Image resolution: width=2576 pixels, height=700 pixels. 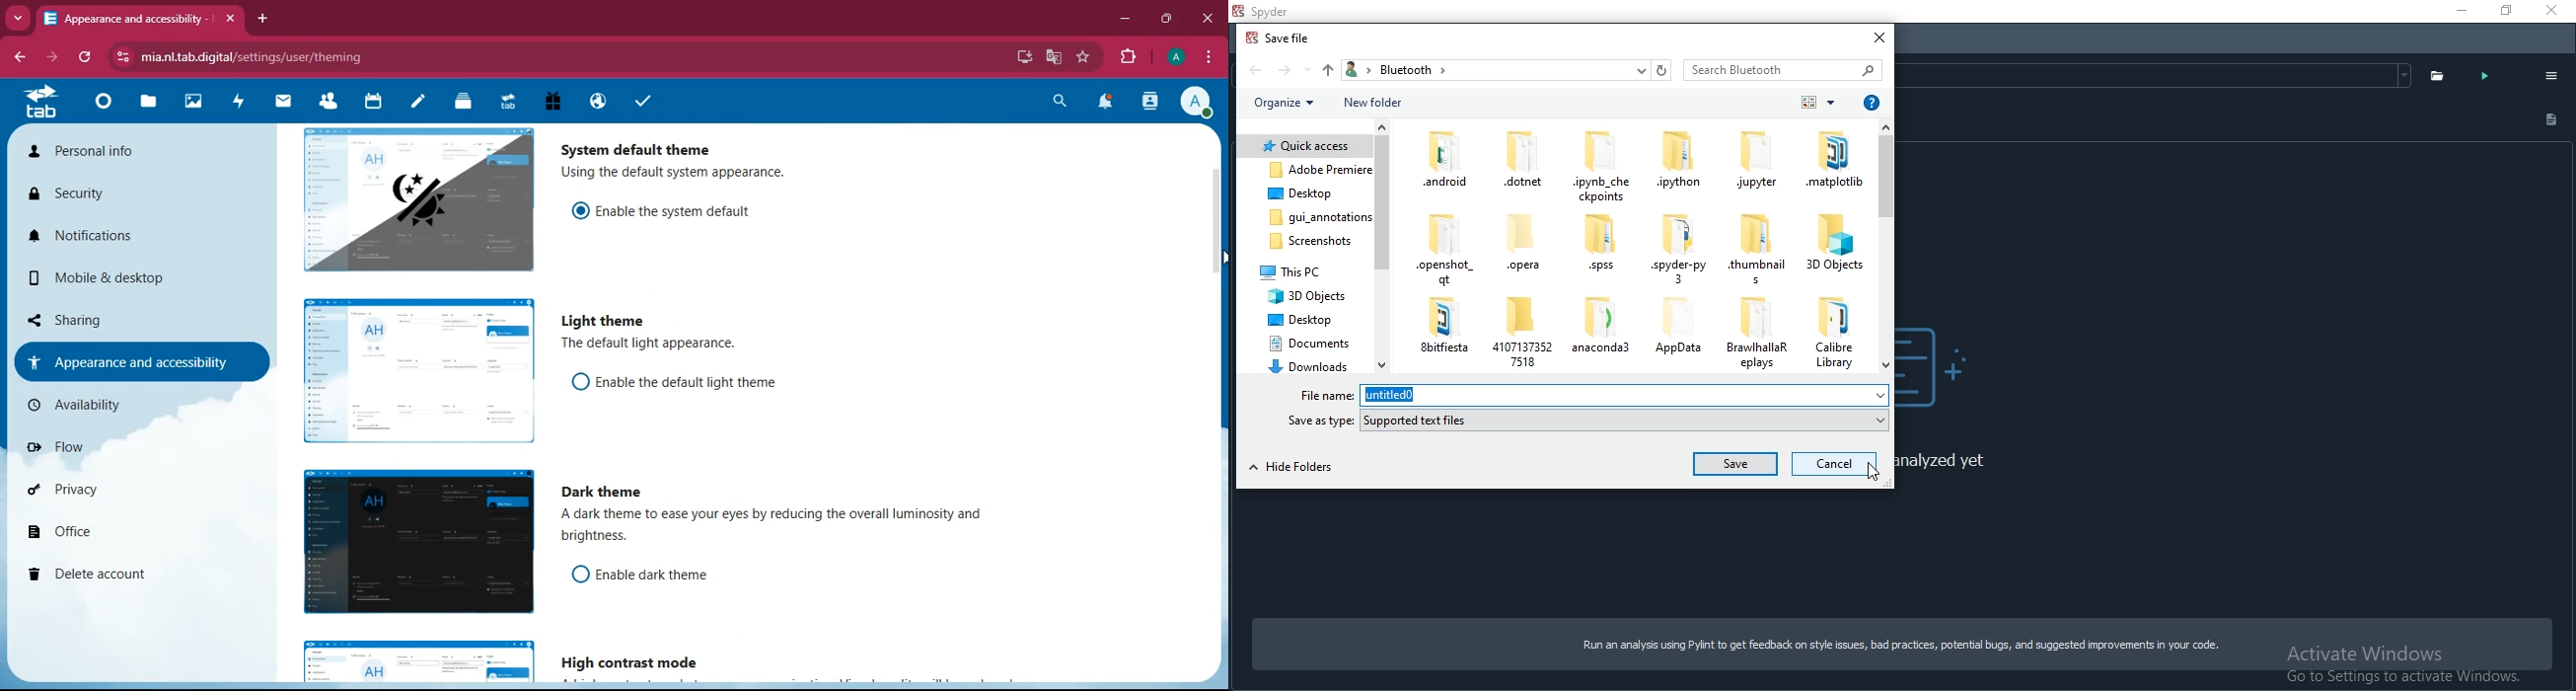 I want to click on tab, so click(x=506, y=100).